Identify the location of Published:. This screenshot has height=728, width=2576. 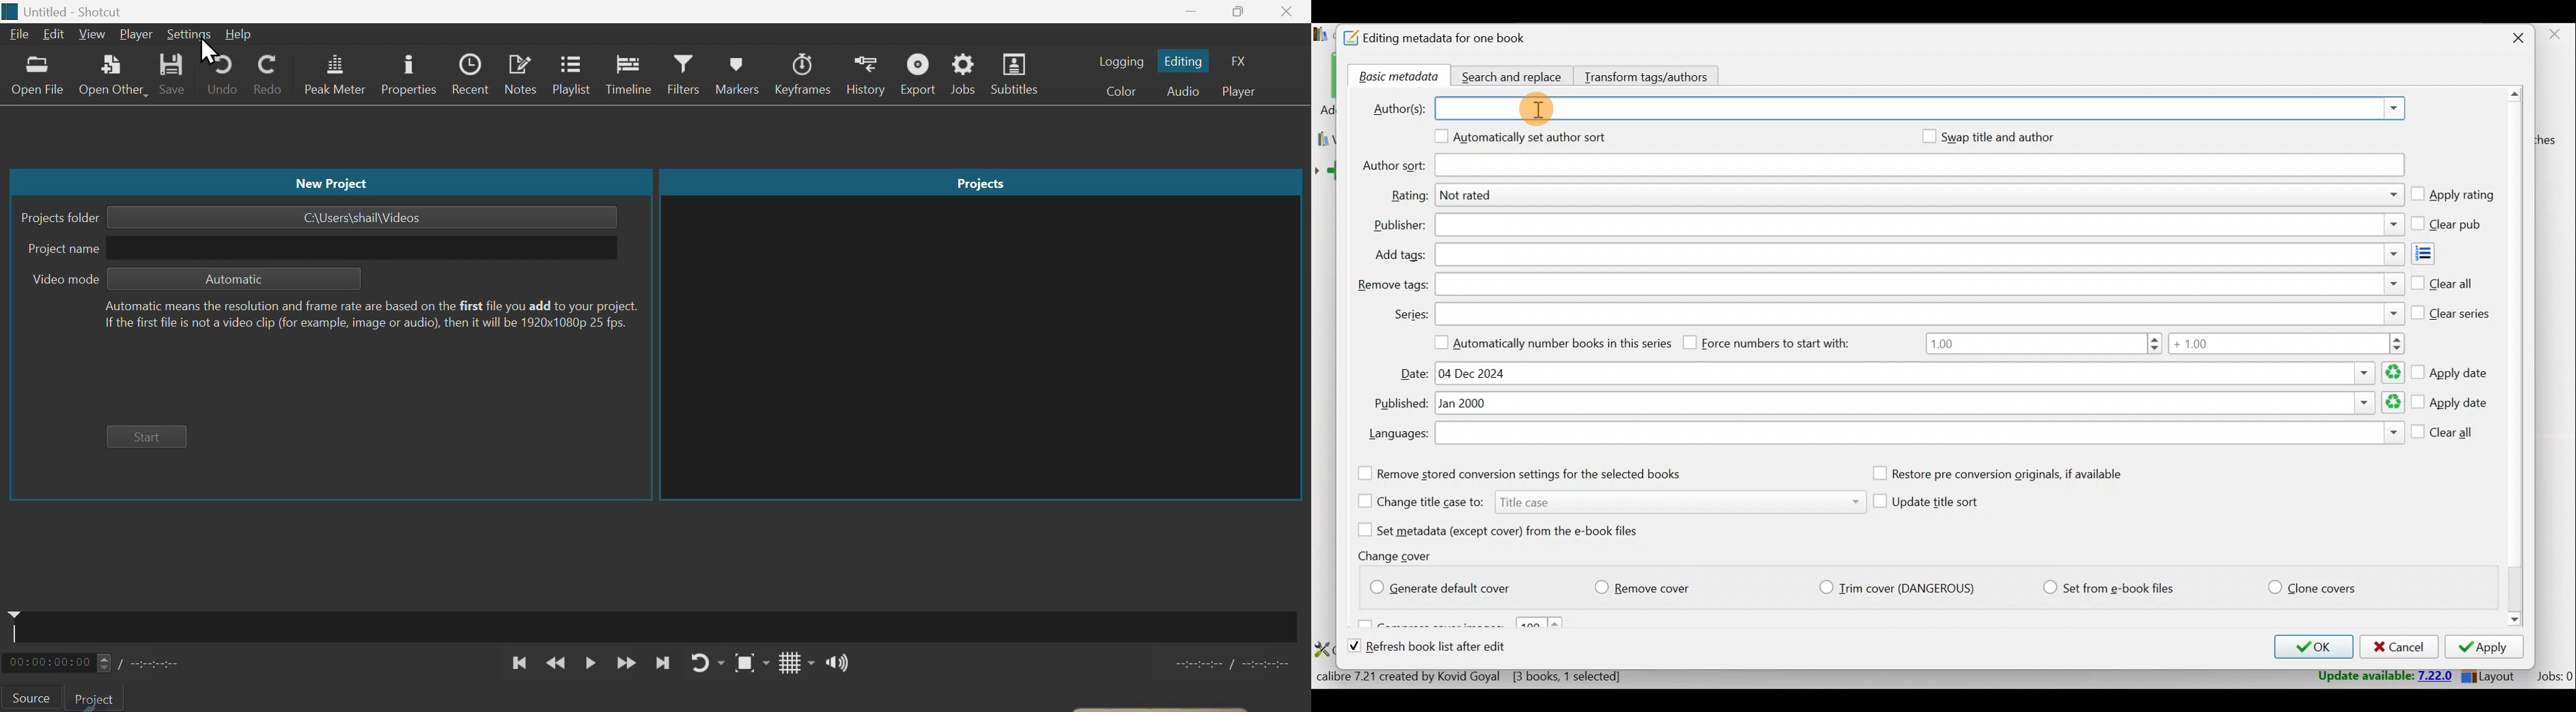
(1398, 404).